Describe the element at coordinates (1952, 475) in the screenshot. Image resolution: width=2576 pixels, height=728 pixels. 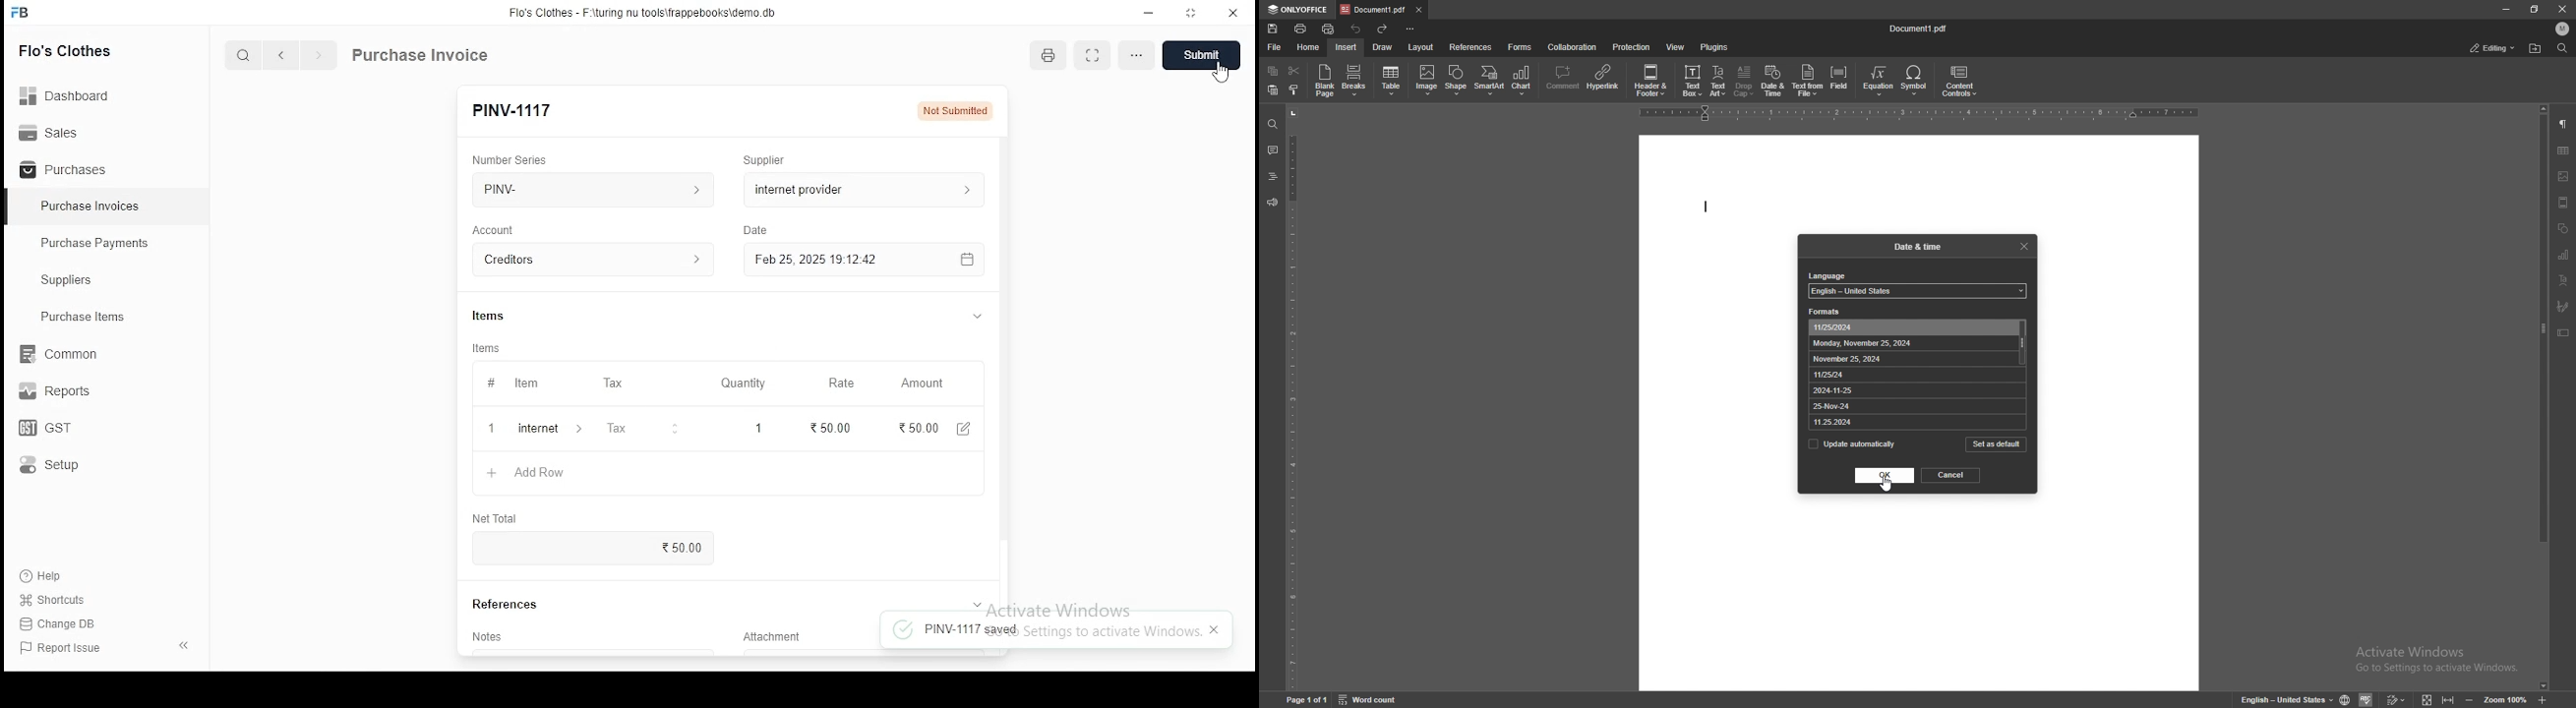
I see `cancel` at that location.